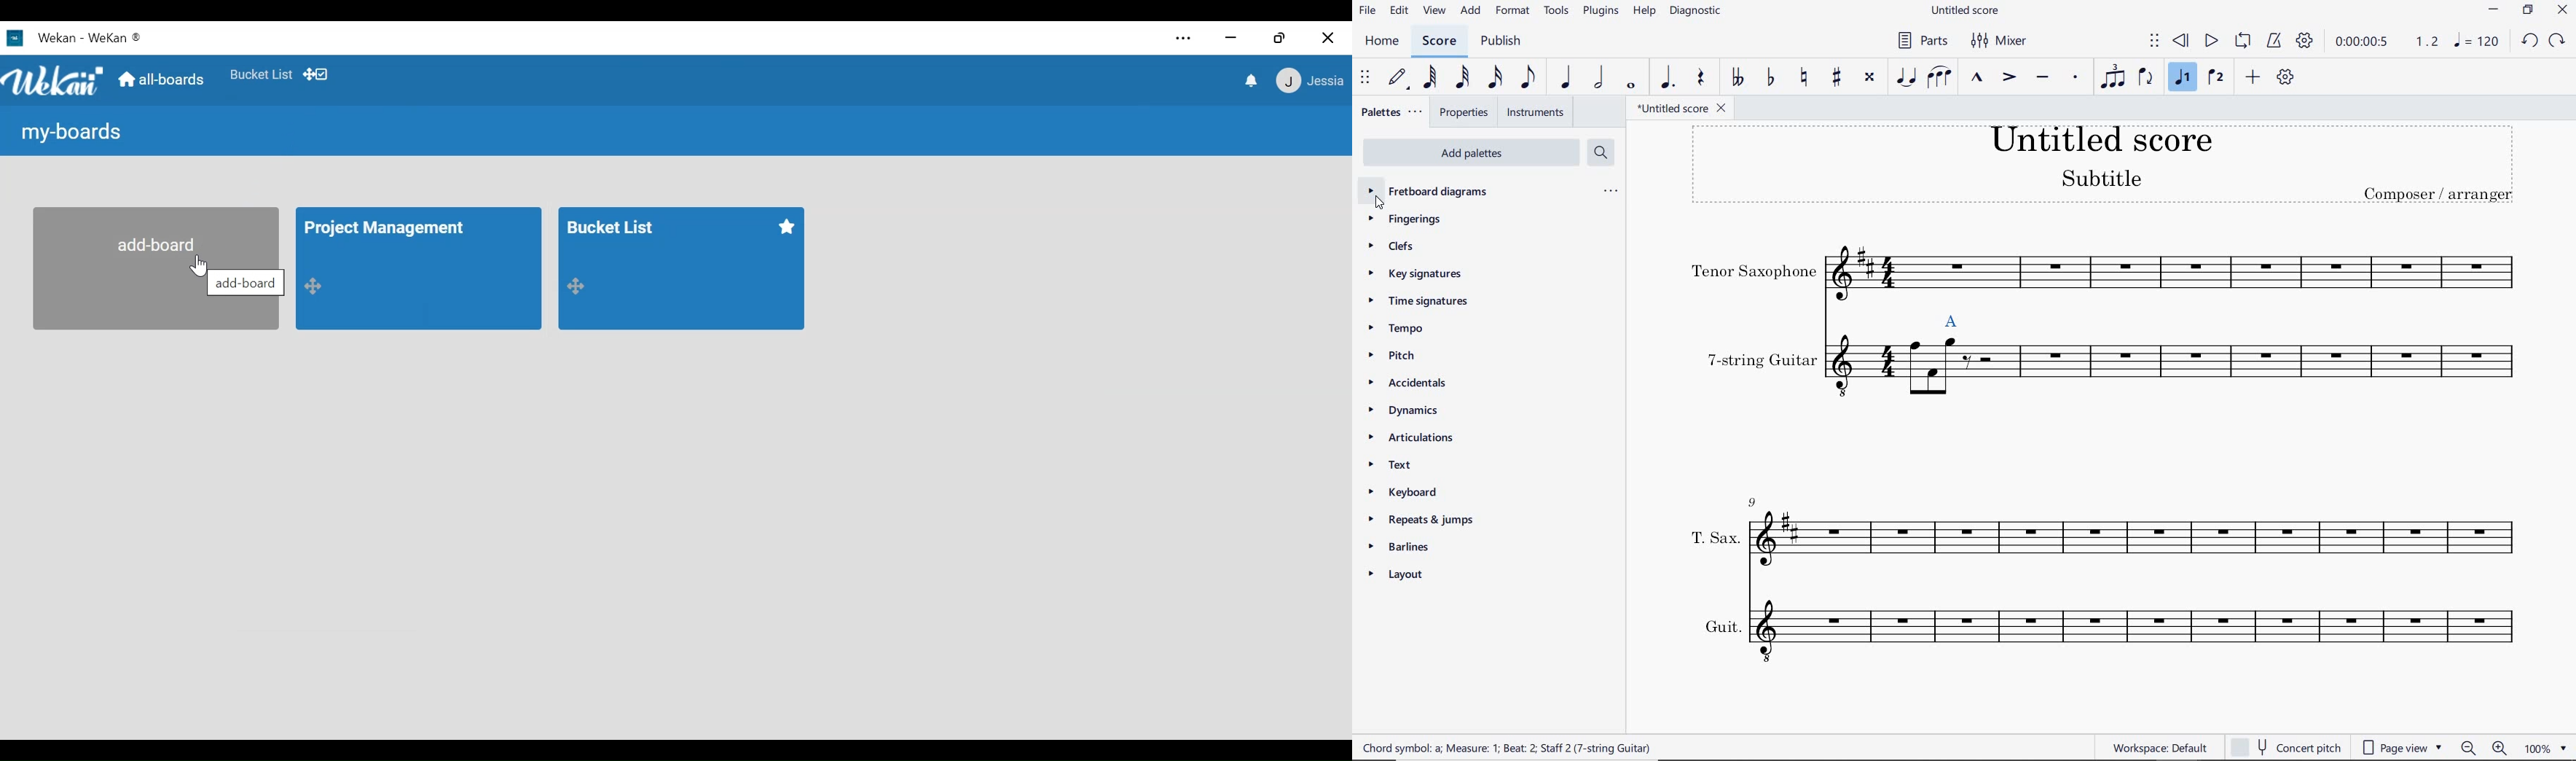  What do you see at coordinates (2242, 40) in the screenshot?
I see `LOOP PLAYBACK` at bounding box center [2242, 40].